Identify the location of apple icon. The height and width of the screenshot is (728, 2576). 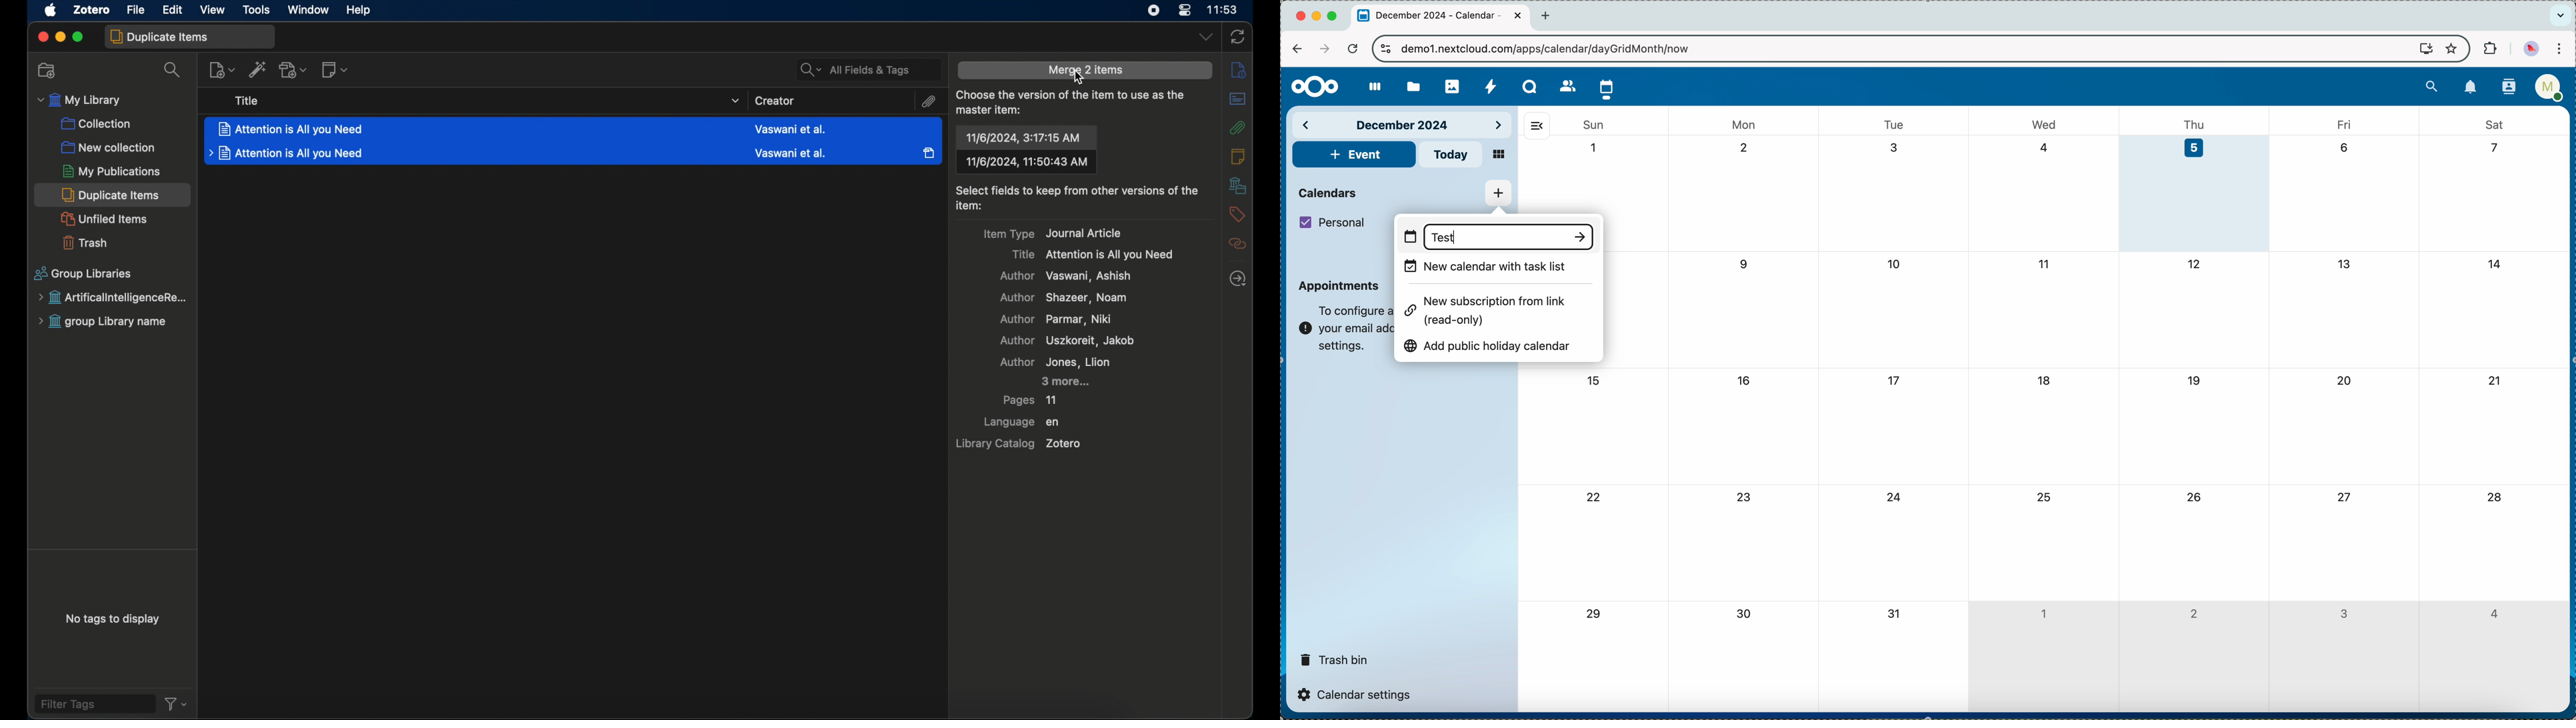
(51, 11).